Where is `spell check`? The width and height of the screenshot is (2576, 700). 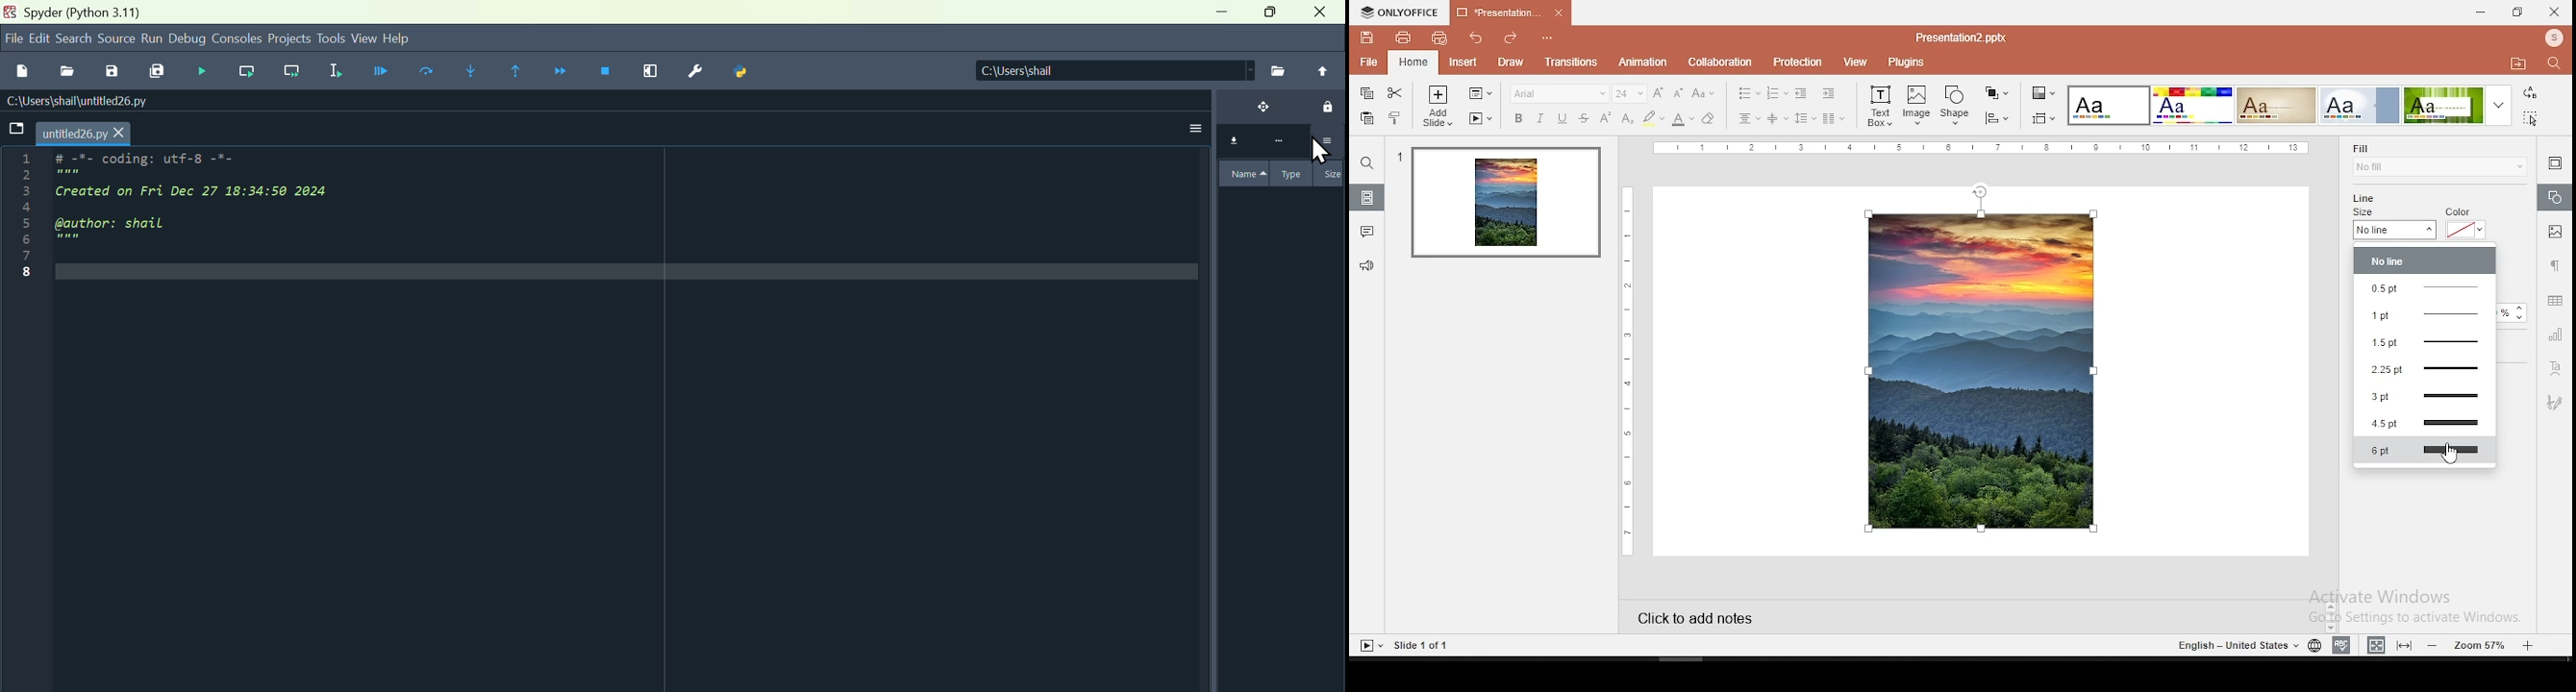
spell check is located at coordinates (2341, 645).